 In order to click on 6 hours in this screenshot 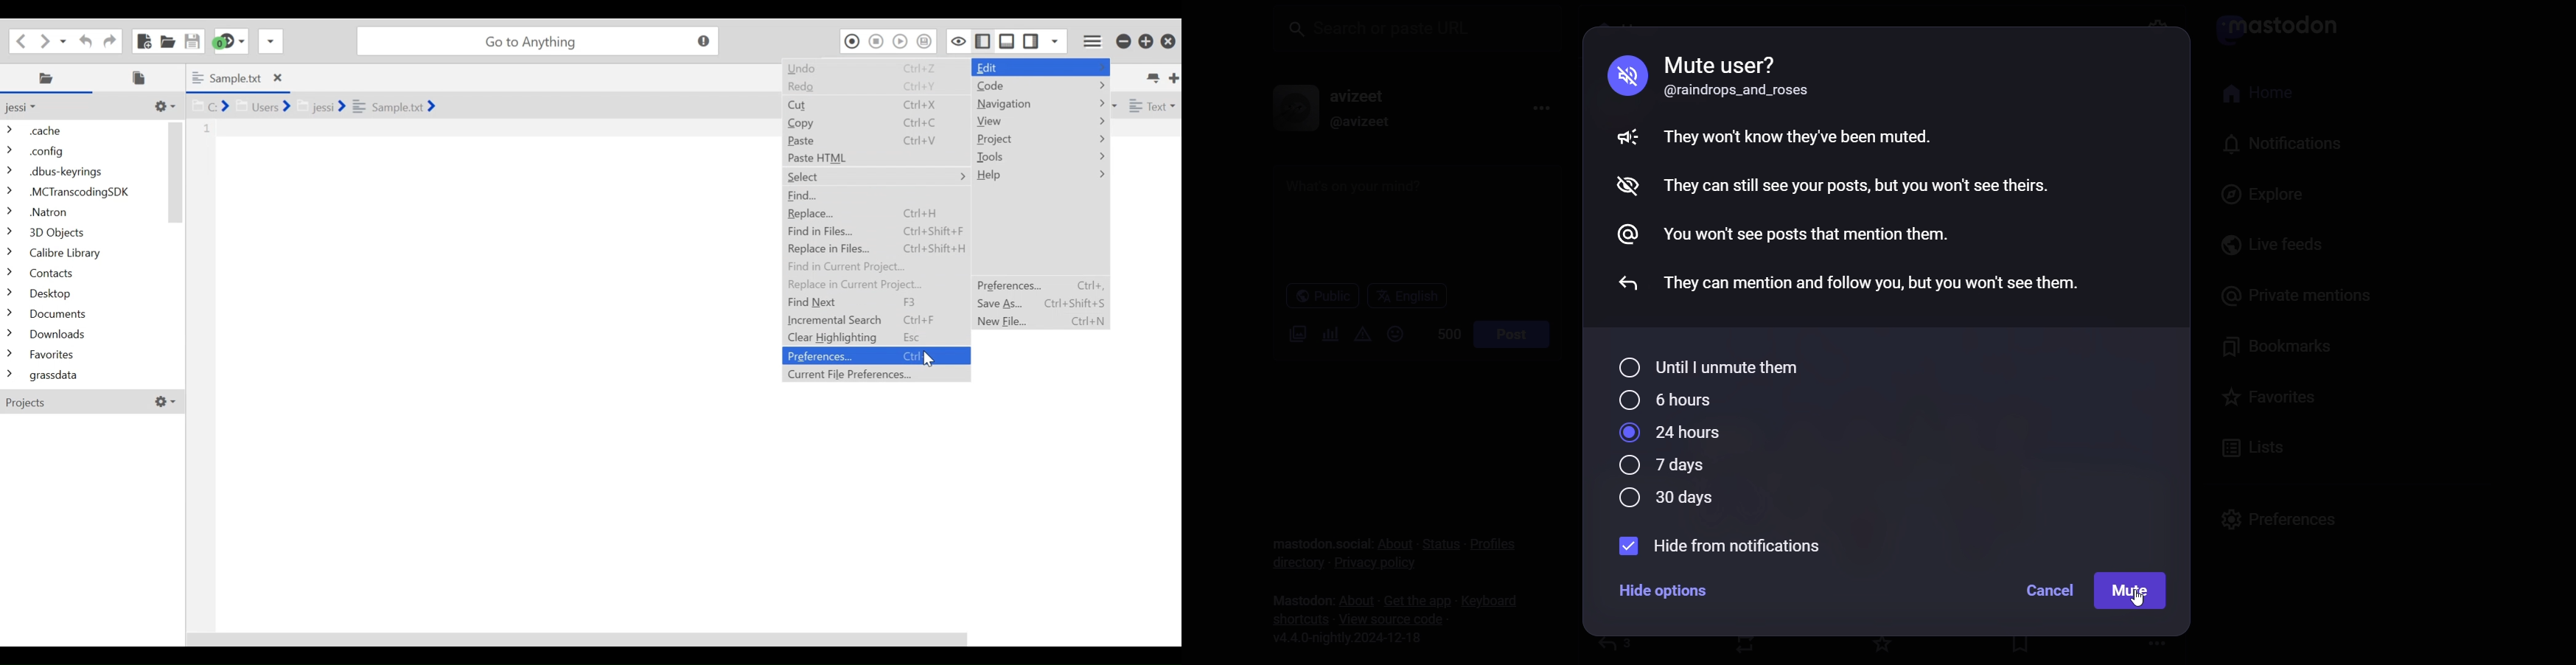, I will do `click(1668, 399)`.